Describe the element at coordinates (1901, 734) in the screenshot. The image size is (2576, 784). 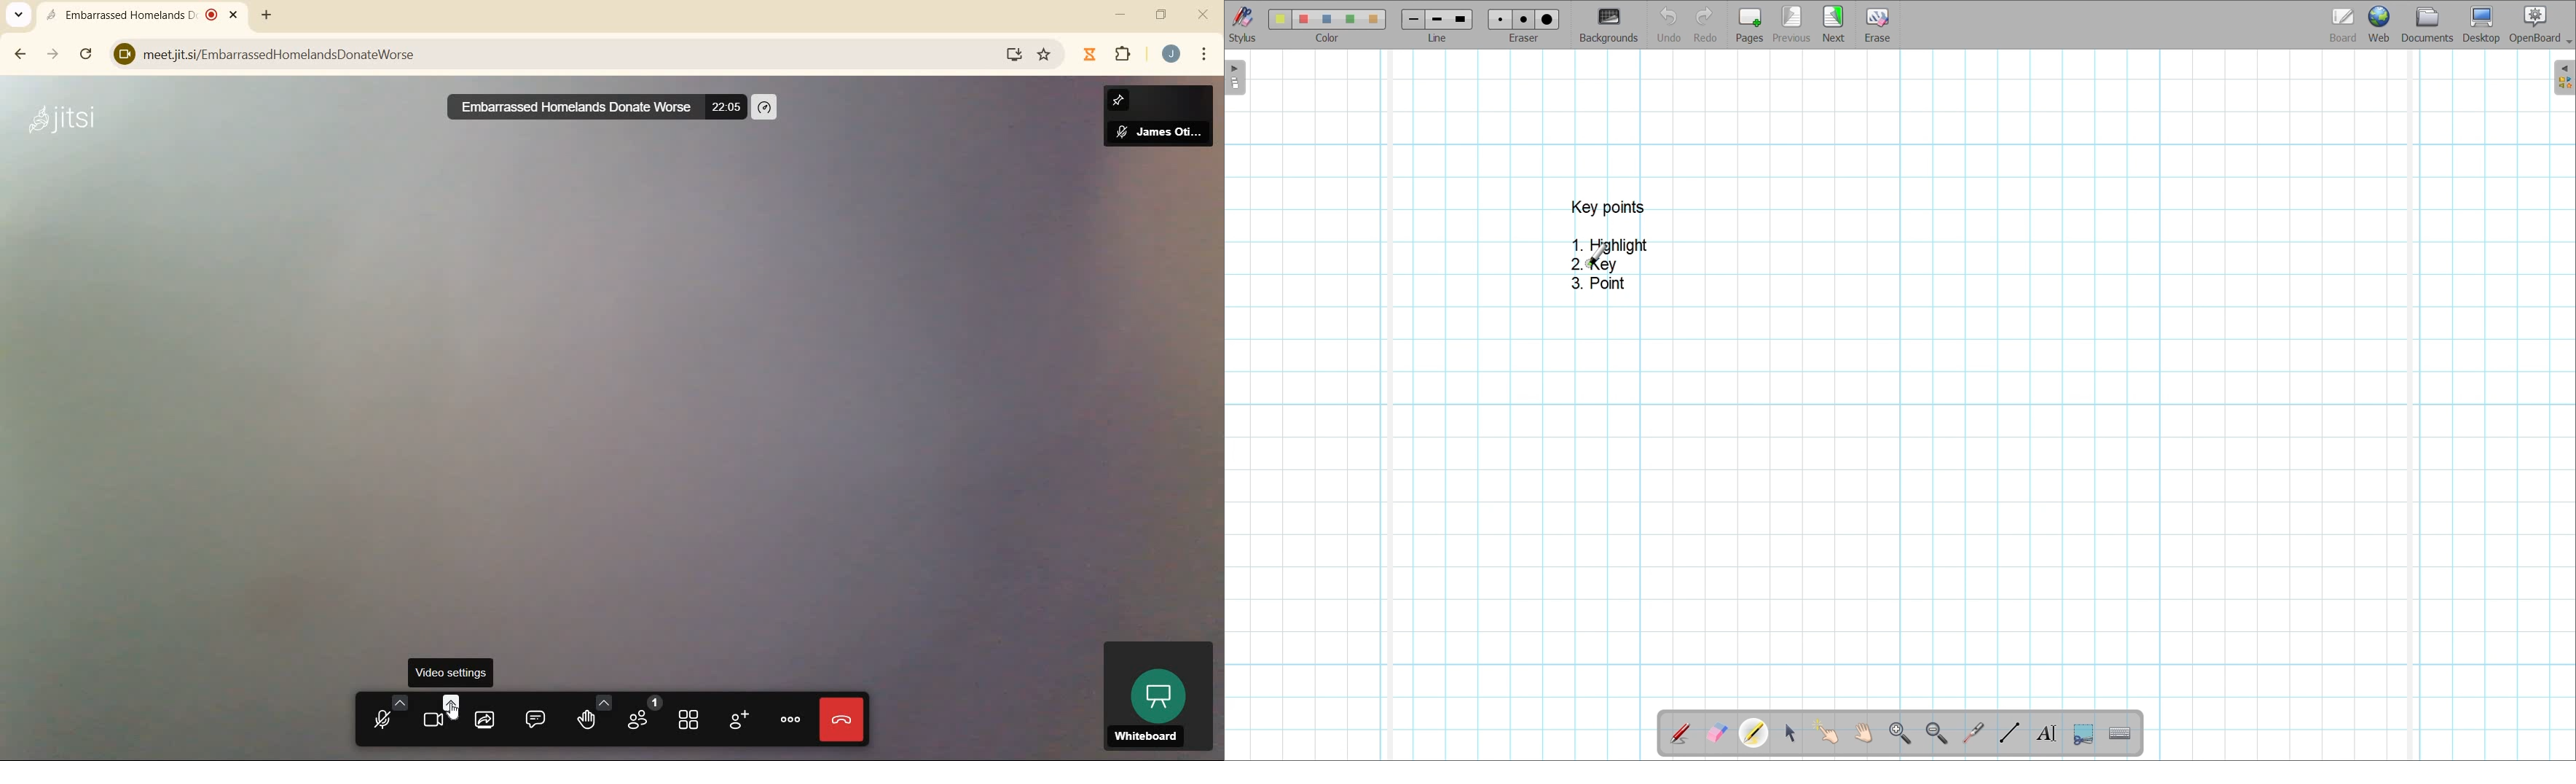
I see `Zoom in` at that location.